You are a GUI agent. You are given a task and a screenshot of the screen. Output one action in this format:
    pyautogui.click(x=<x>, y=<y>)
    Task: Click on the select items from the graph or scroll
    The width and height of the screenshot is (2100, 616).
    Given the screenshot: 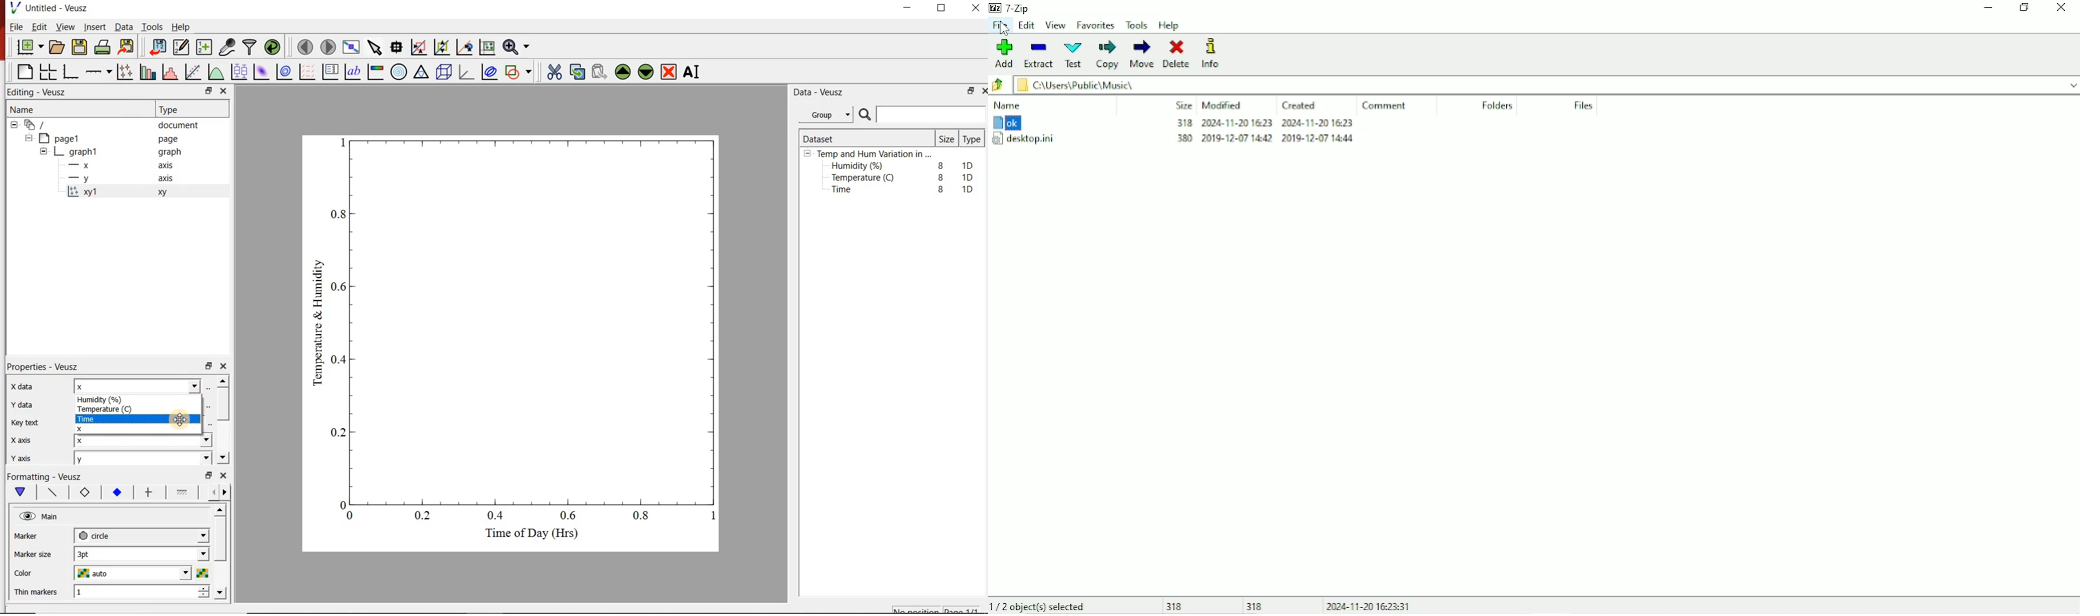 What is the action you would take?
    pyautogui.click(x=375, y=49)
    